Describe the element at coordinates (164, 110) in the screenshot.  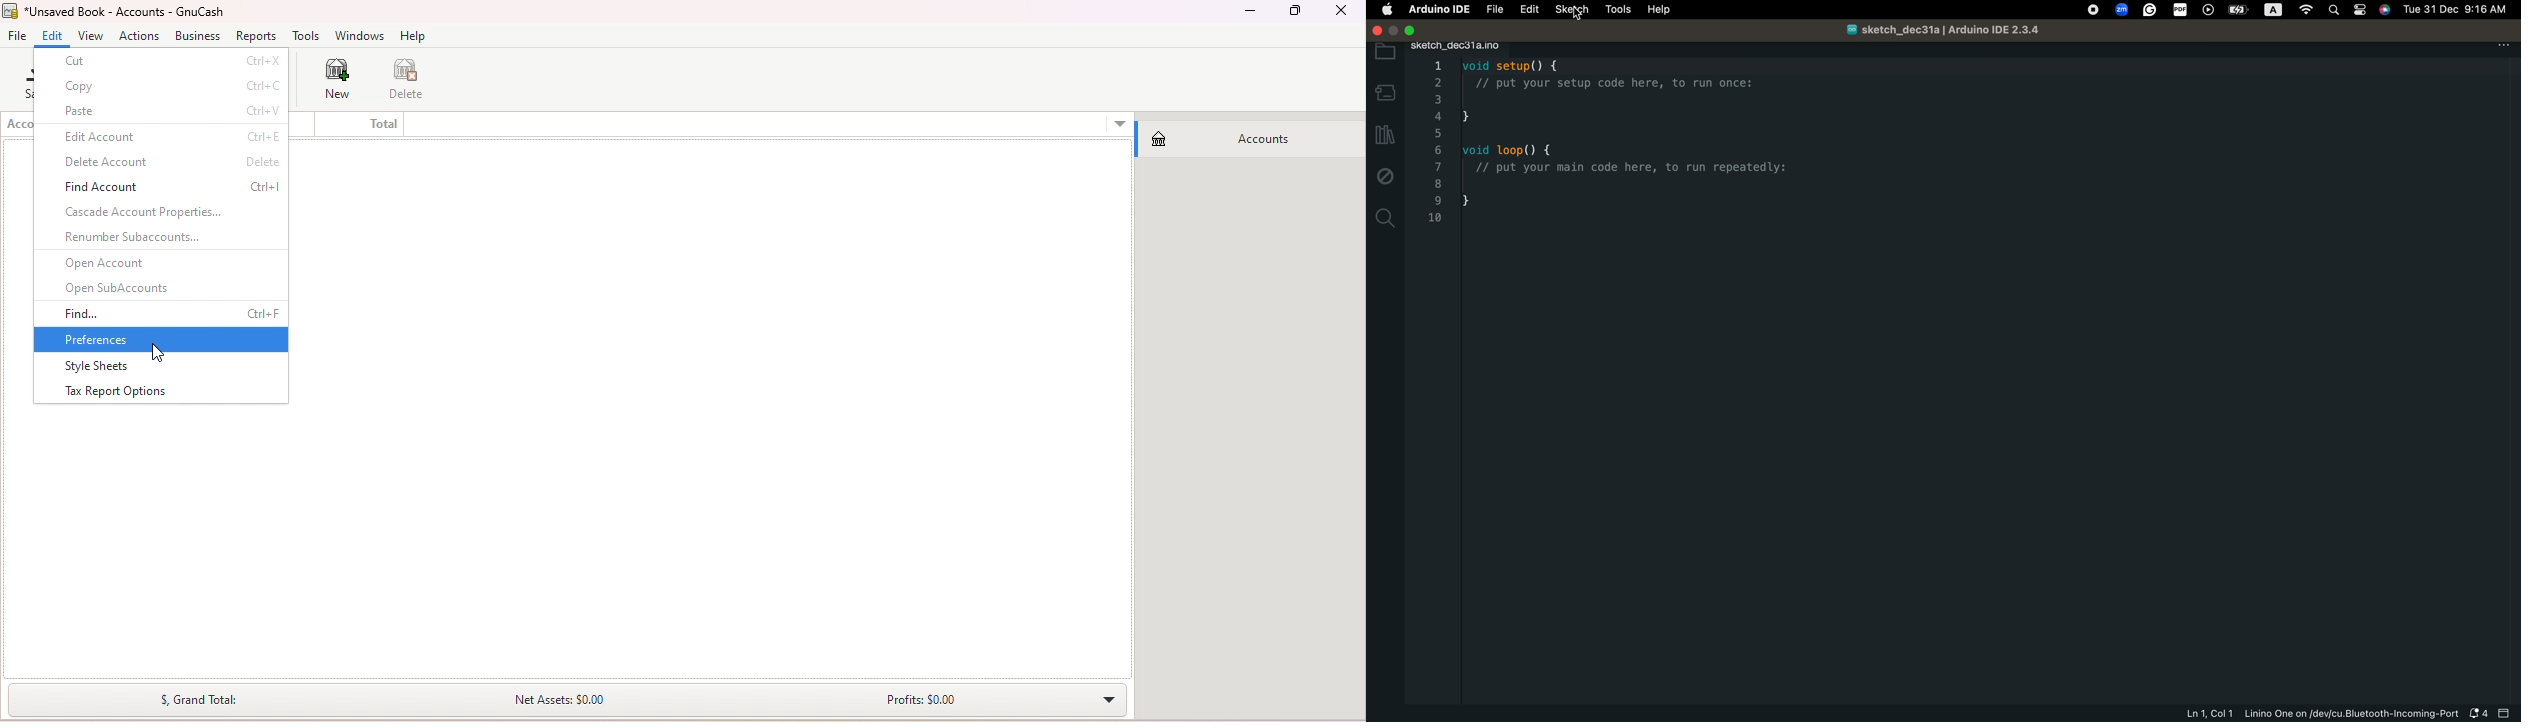
I see `paste` at that location.